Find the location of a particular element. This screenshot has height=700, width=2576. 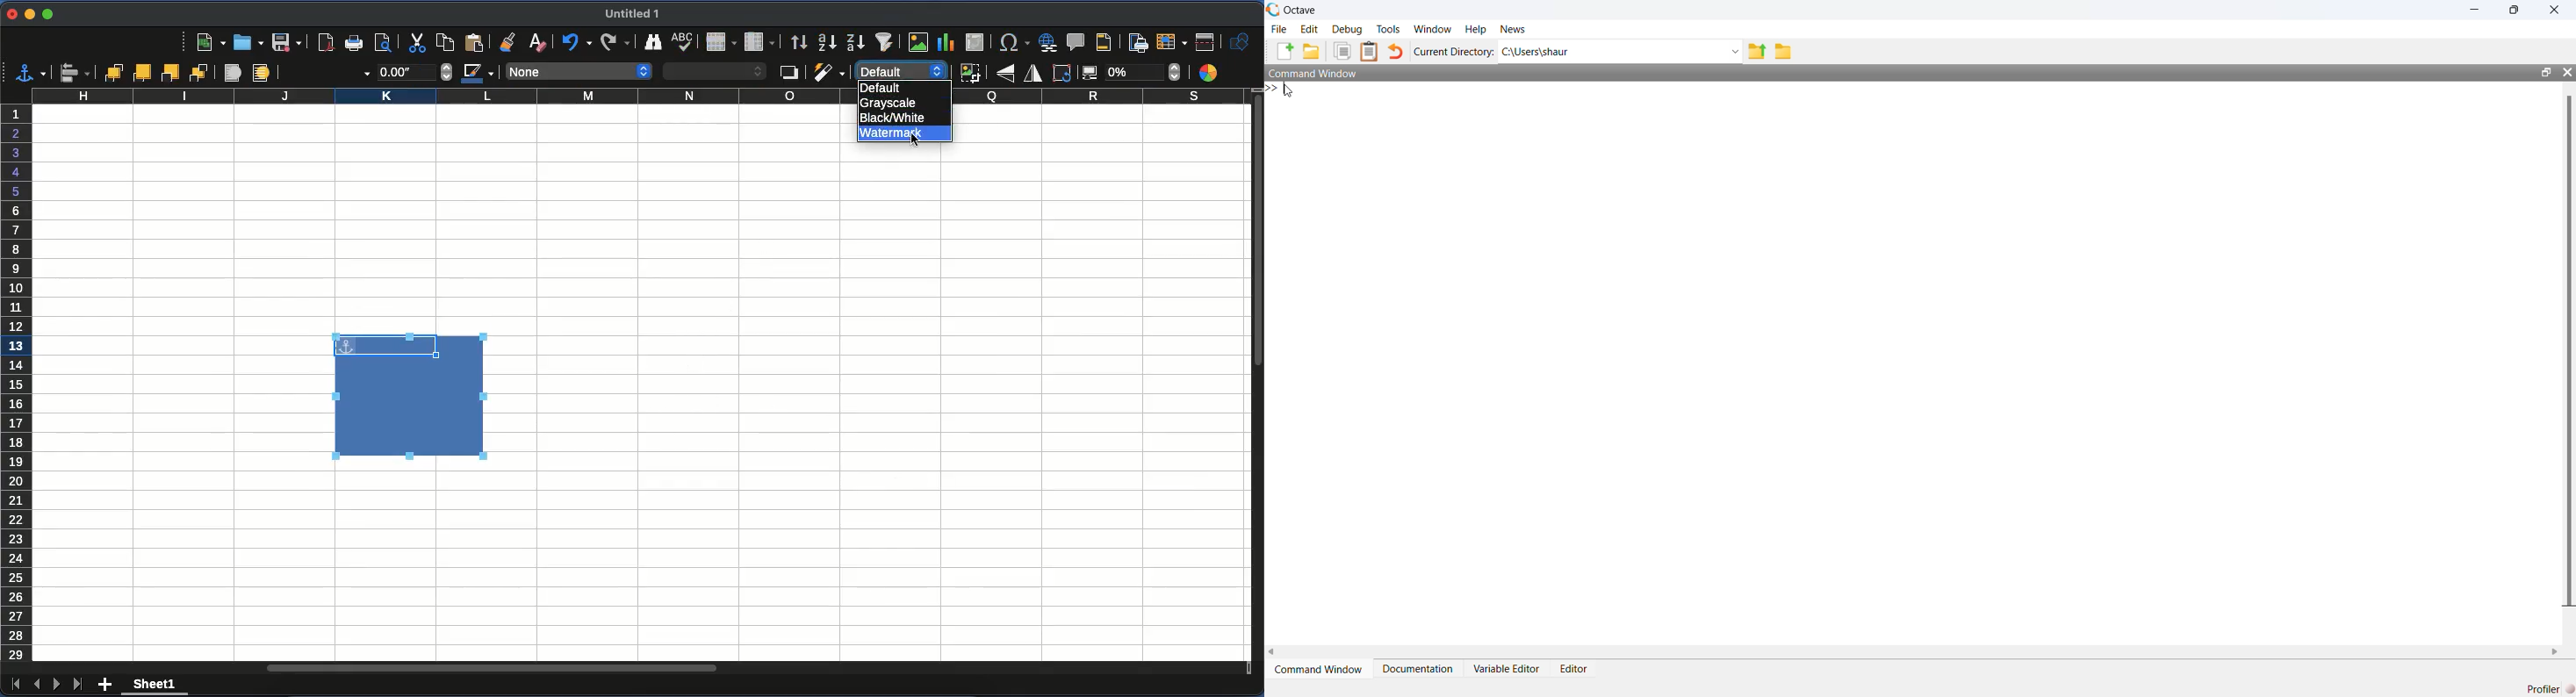

next sheet is located at coordinates (57, 684).